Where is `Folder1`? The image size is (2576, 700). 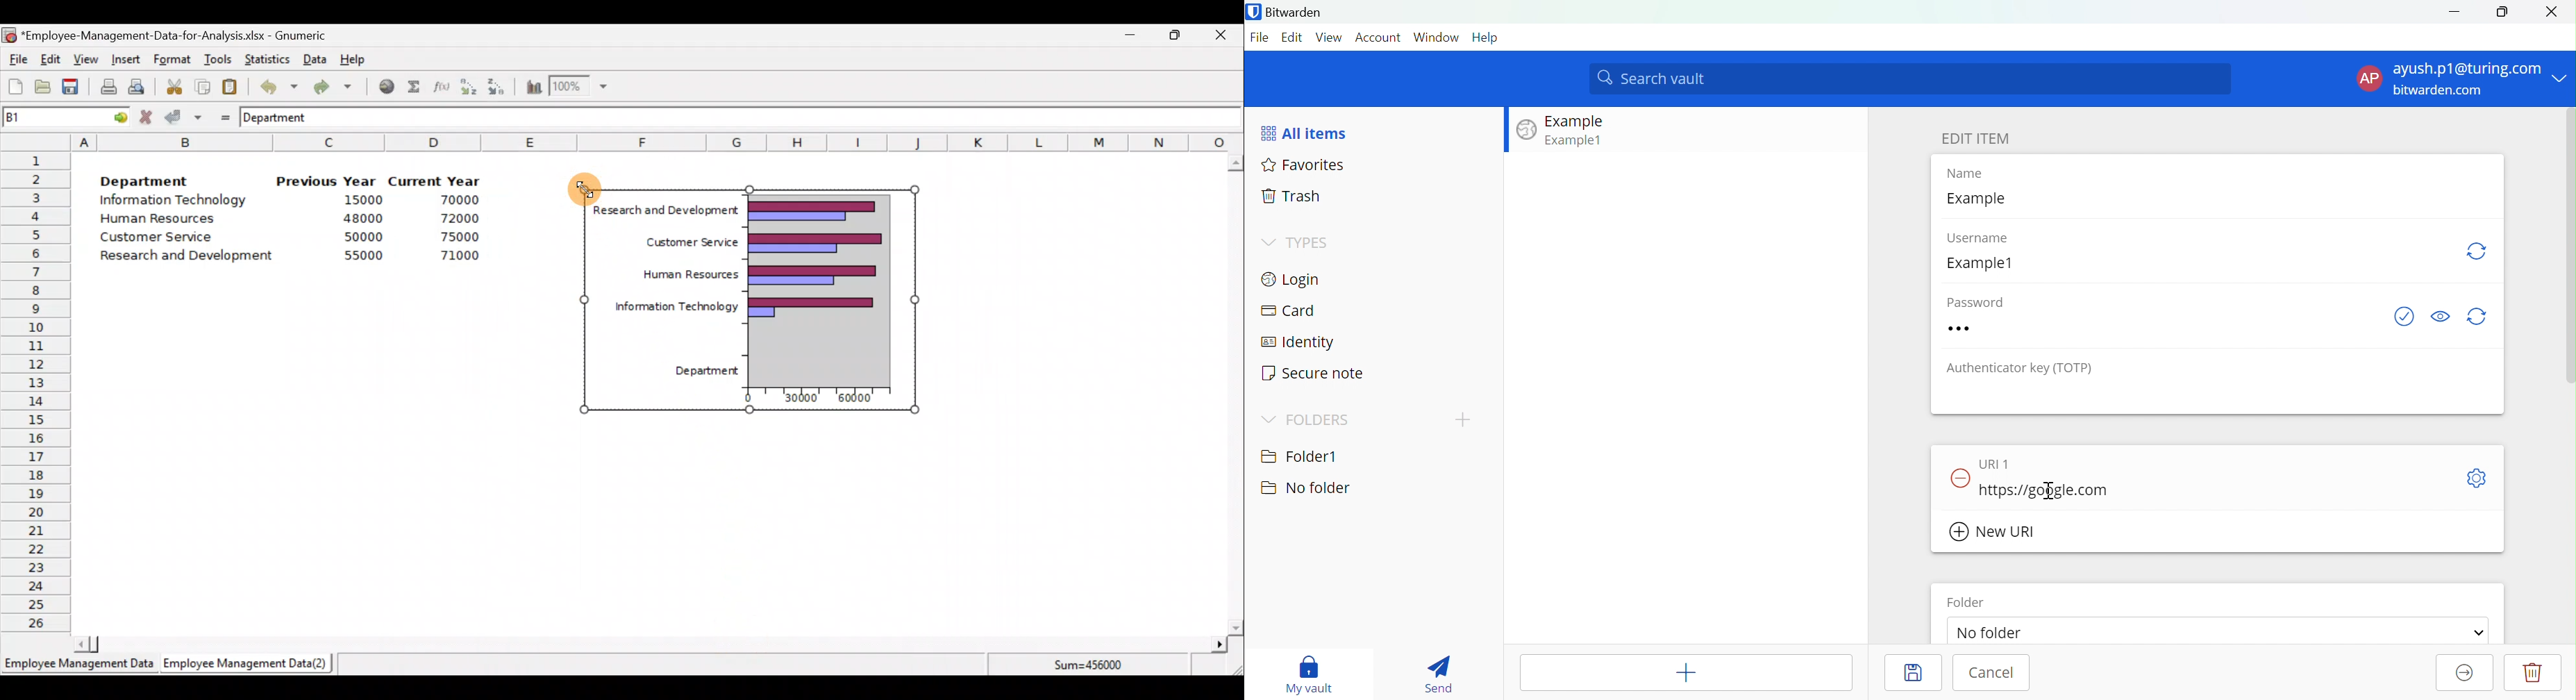 Folder1 is located at coordinates (1300, 454).